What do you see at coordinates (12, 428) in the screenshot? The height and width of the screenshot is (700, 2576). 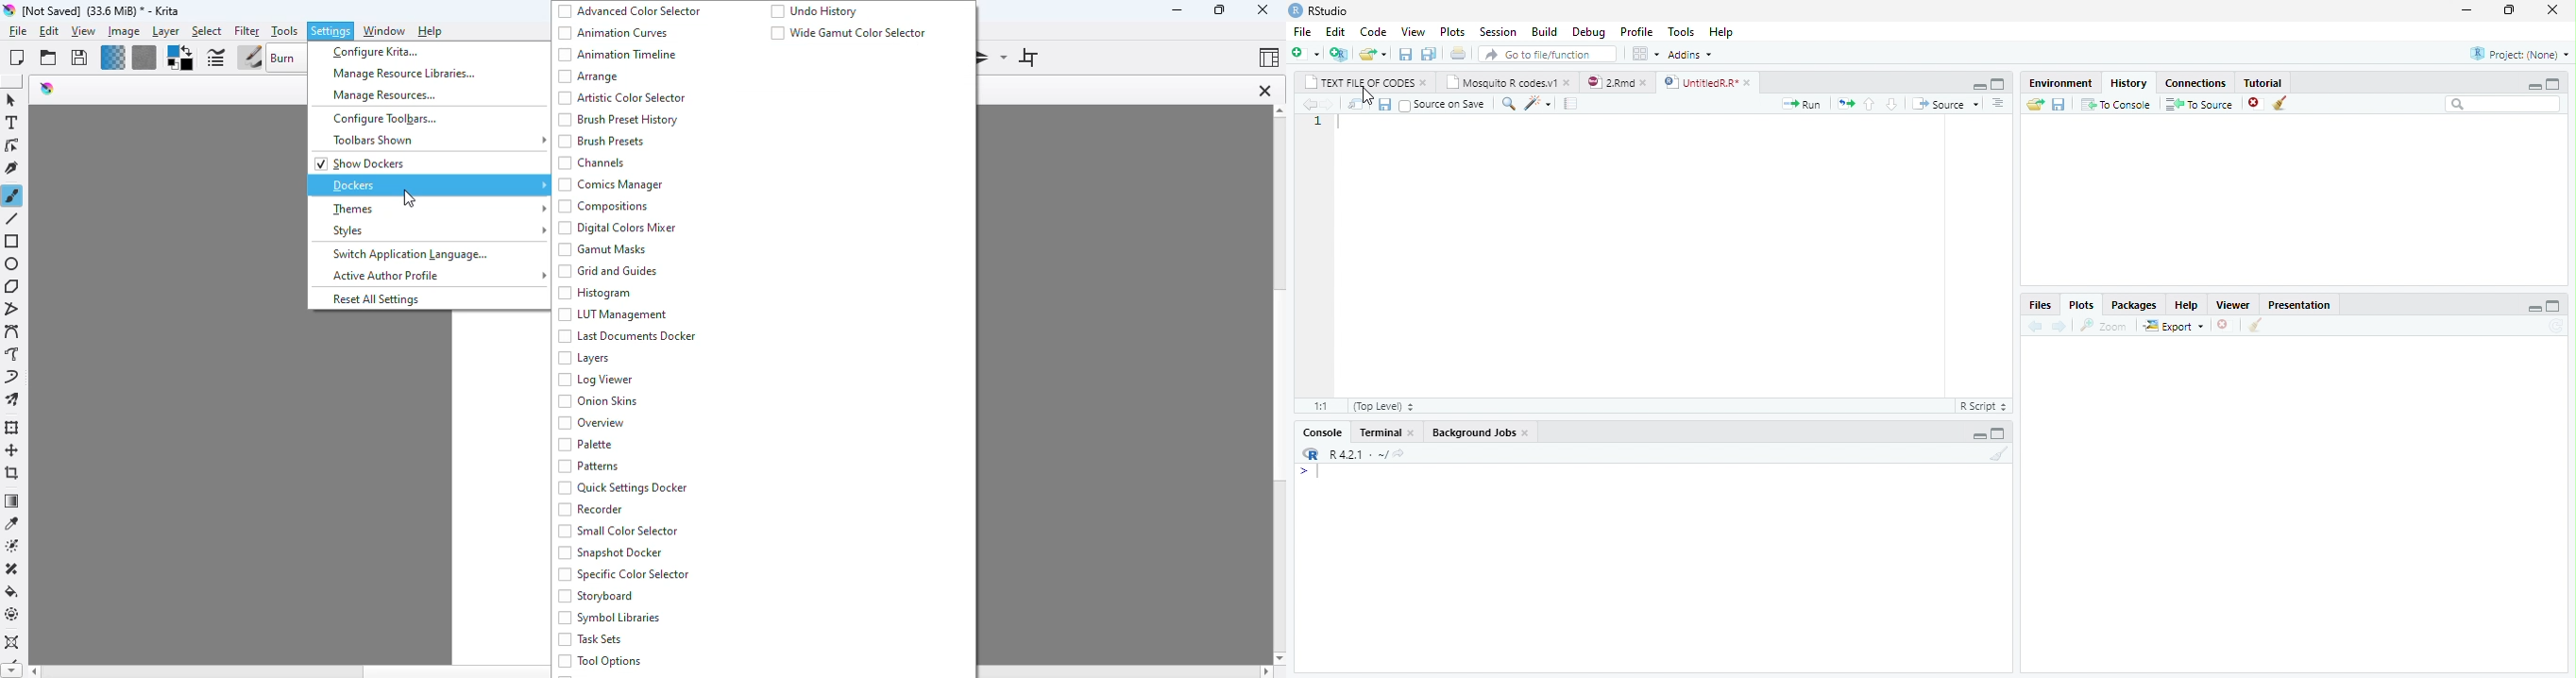 I see `transform a layer or a selection` at bounding box center [12, 428].